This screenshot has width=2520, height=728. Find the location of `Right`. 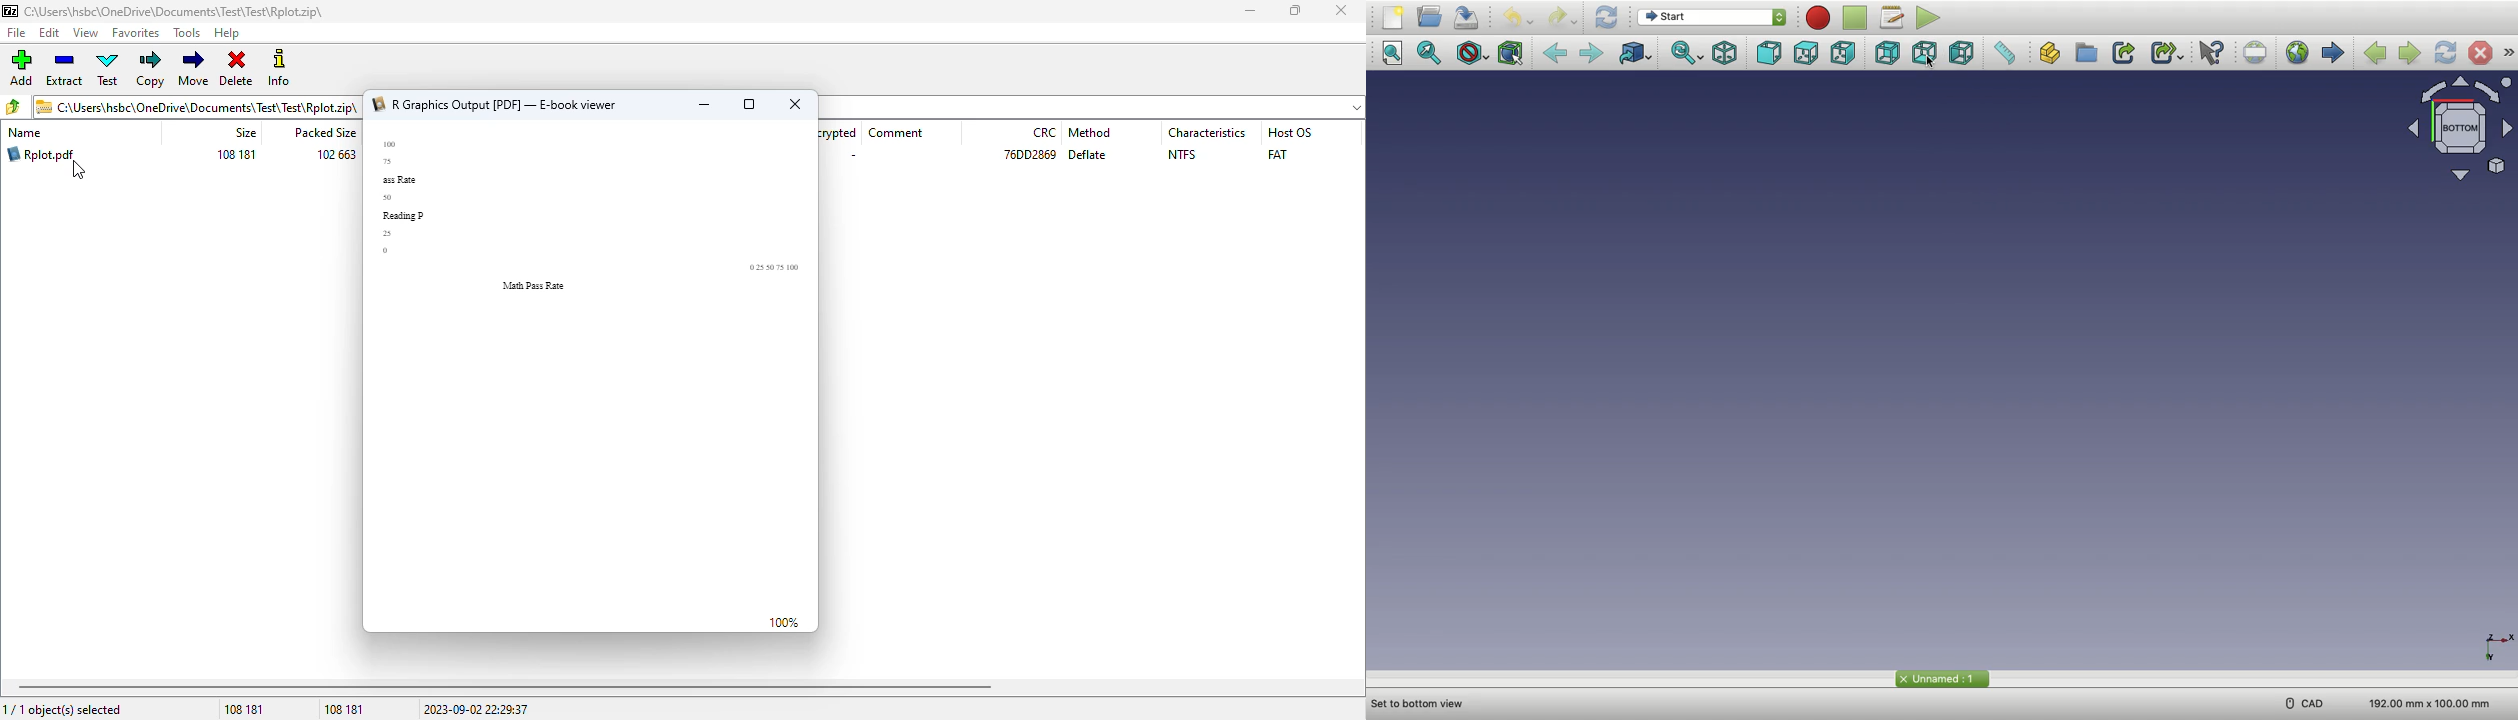

Right is located at coordinates (1844, 53).